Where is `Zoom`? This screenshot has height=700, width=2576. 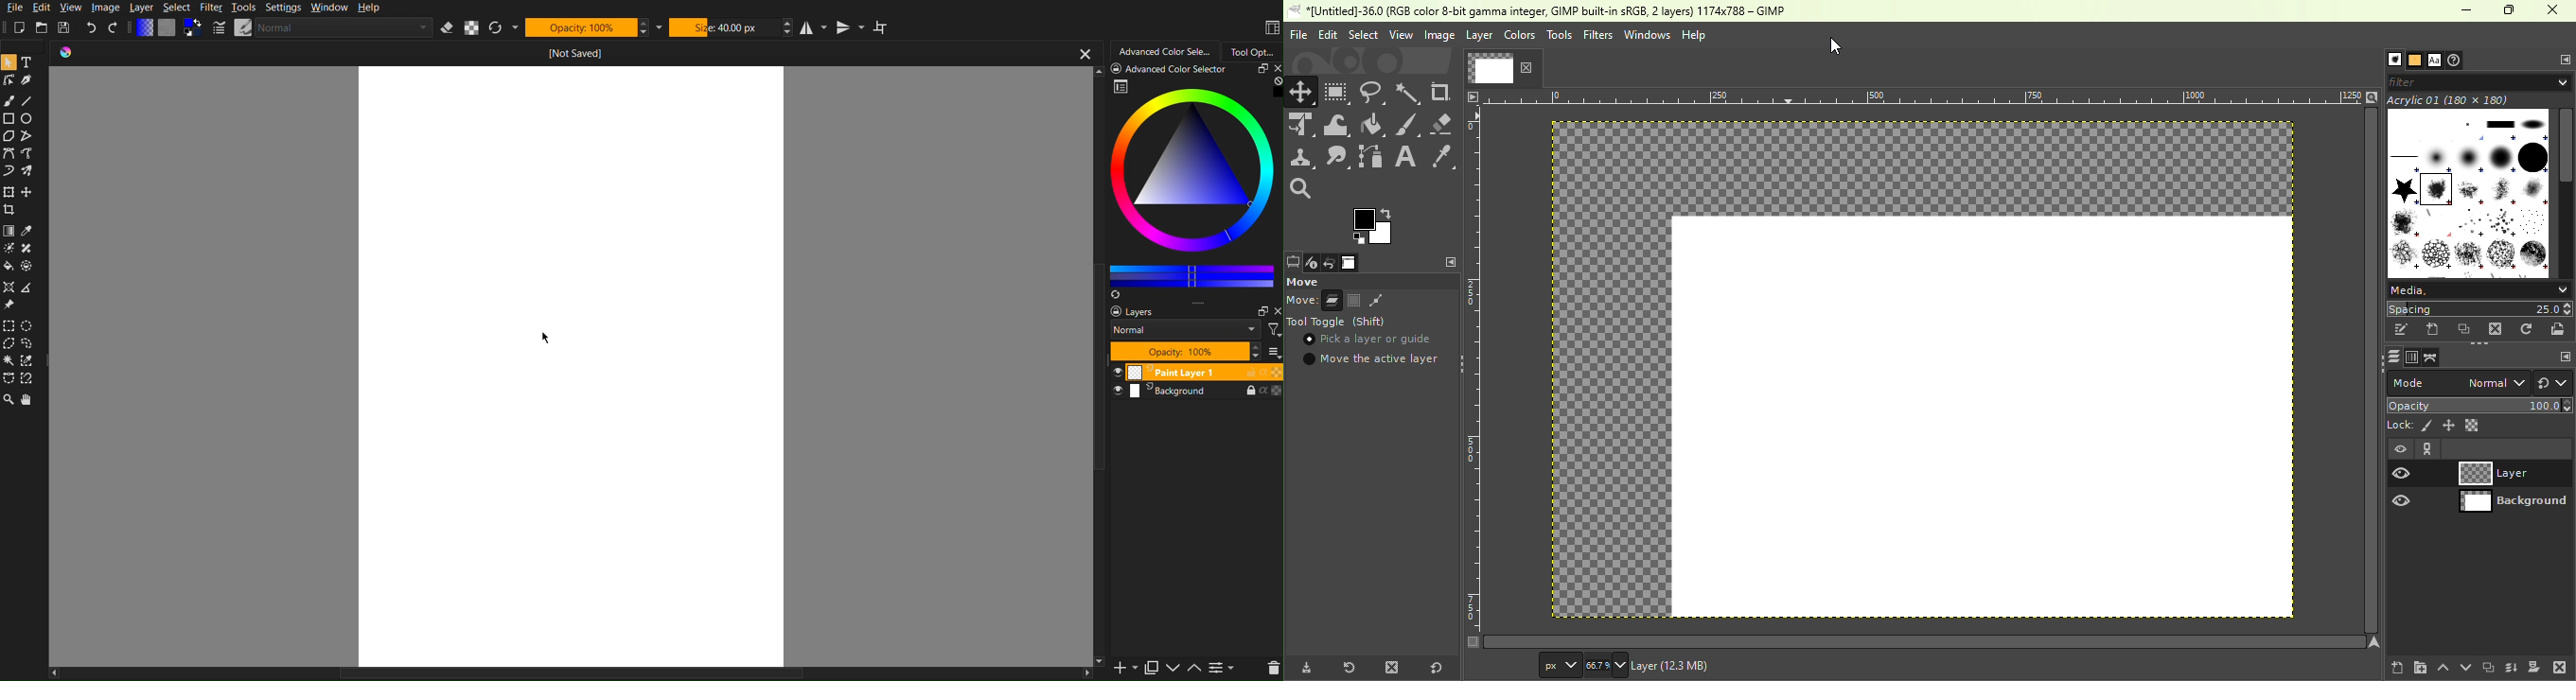
Zoom is located at coordinates (9, 400).